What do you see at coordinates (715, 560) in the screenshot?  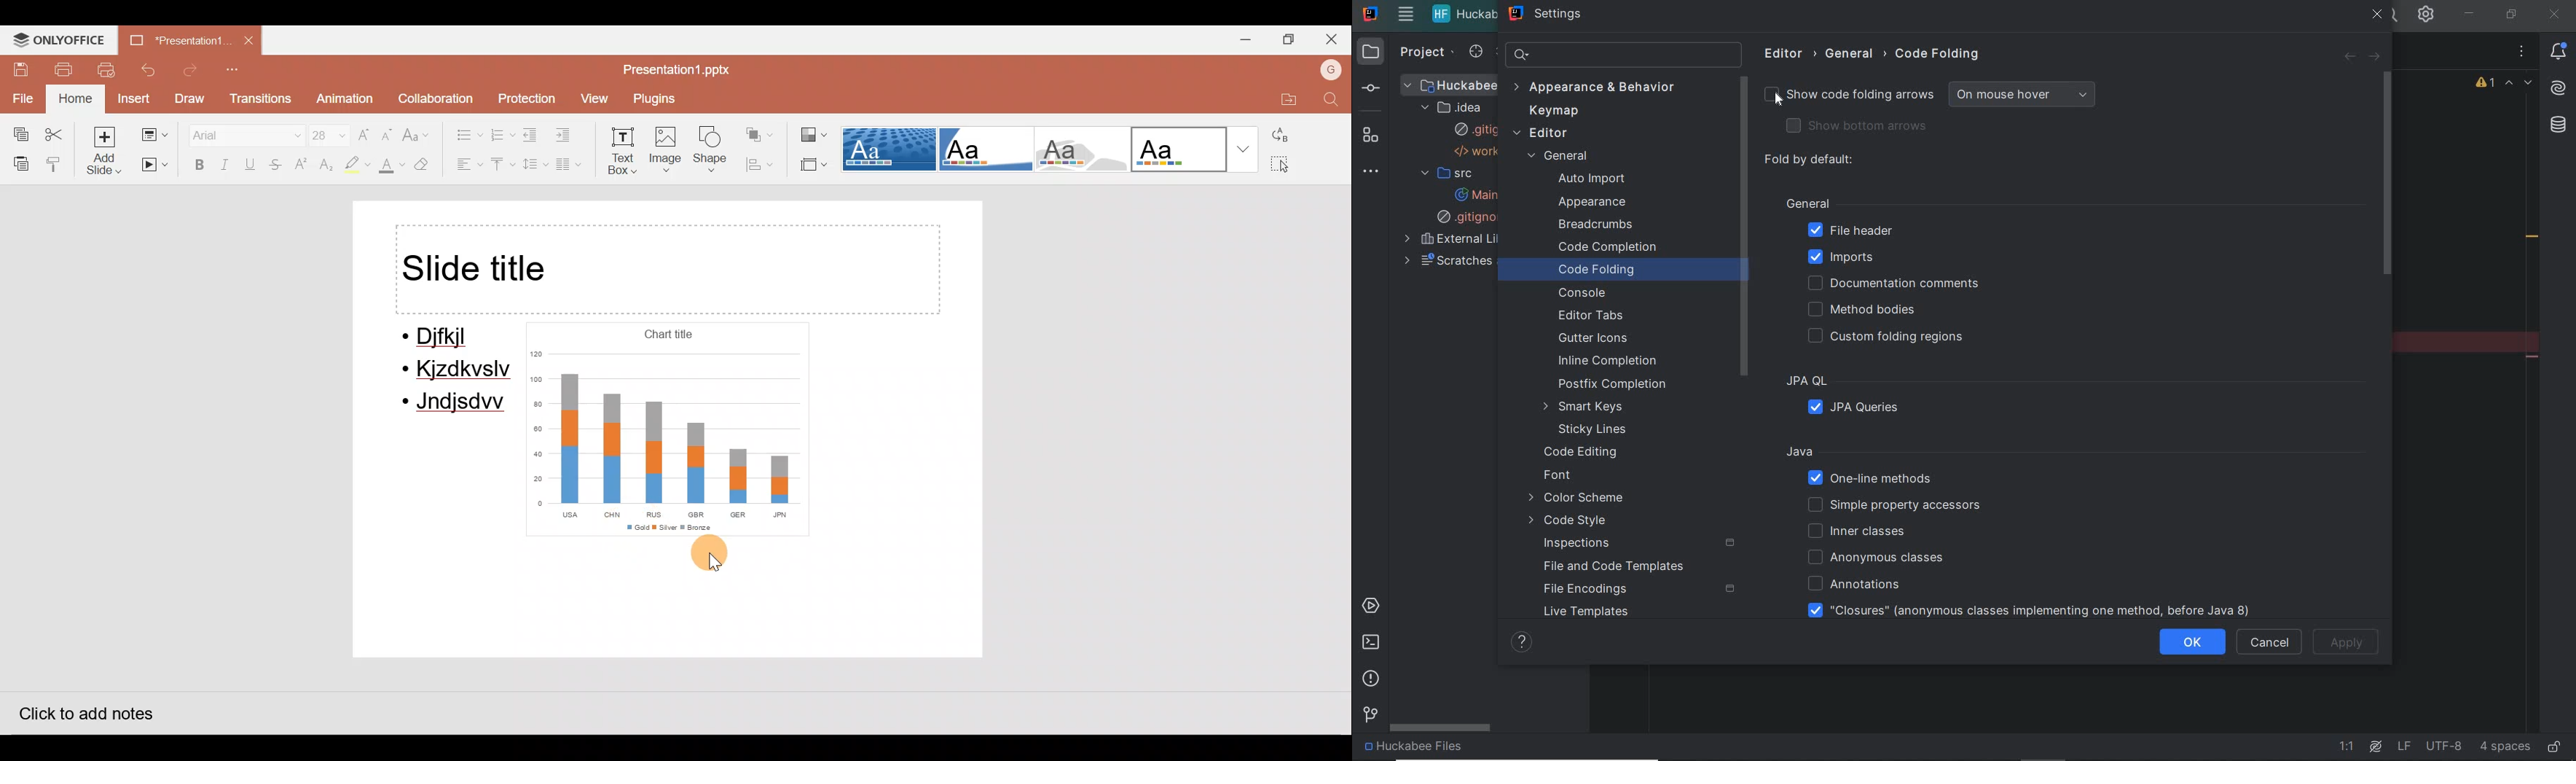 I see `Cursor on resized slide` at bounding box center [715, 560].